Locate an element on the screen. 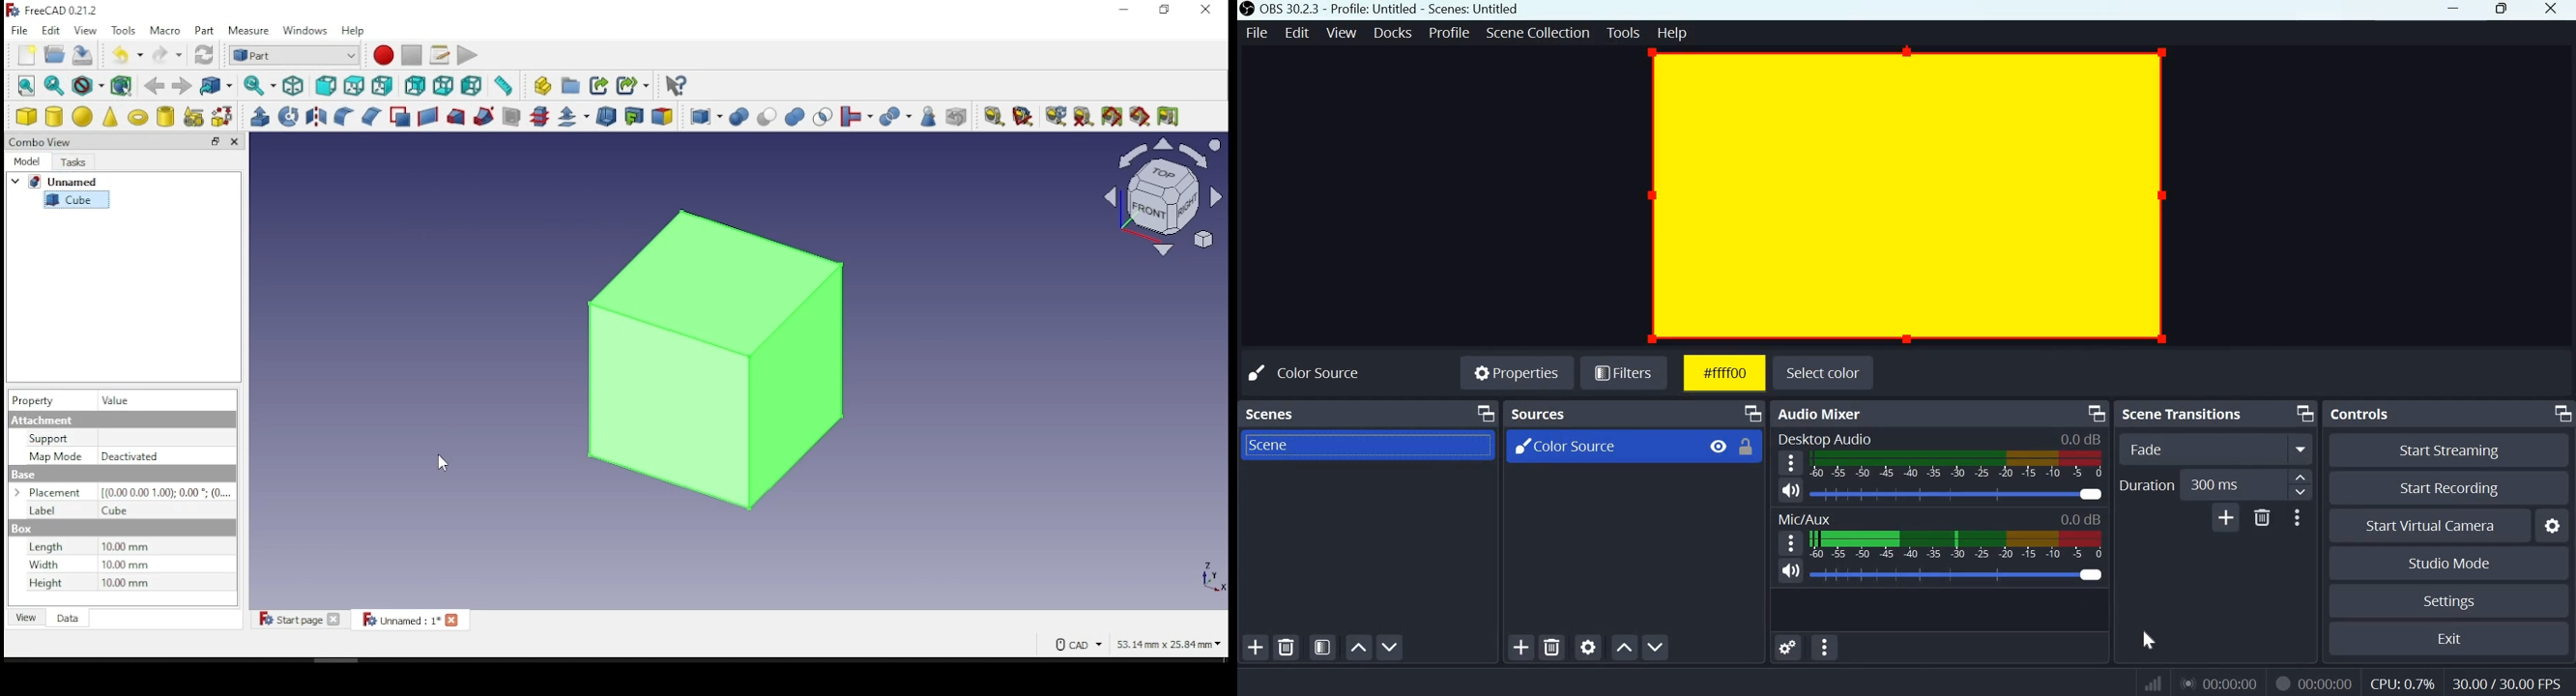 This screenshot has height=700, width=2576. Maximize is located at coordinates (2502, 10).